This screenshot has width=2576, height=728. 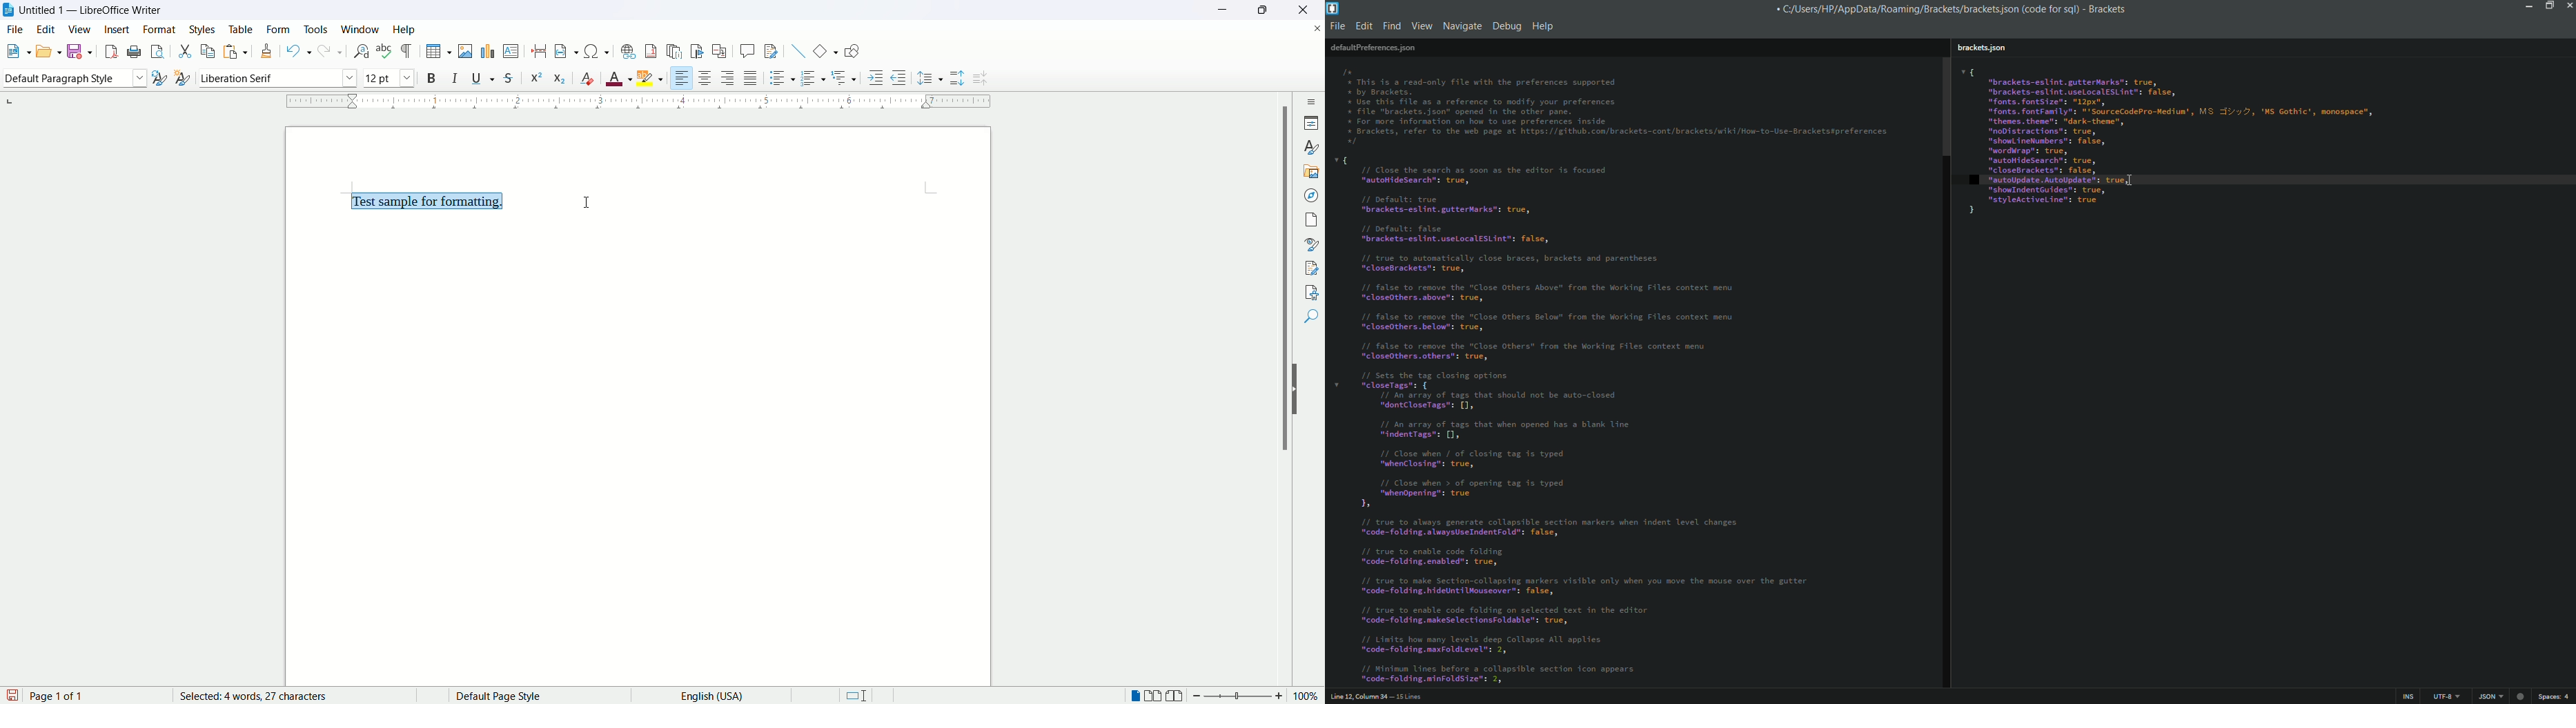 What do you see at coordinates (2259, 145) in the screenshot?
I see `vi
"brackets-eslint. gutterMarks": true,
“brackets-eslint.useLocalESLint": false,
“fonts. fontSize": "12px",
“fonts. fontFamily": "'SourceCodePro-Hediun', MS Tfi/y%, 'MS Gothic’, monospace",
“themes. theme": "dark-thene",
“noDistractions": true,
“showLineNunbers": false,
"wordWrap": true,
“autoHideSearch: true,
“closeBrackets": false,
“autoUpdate. AutoUpdate": true,
“showIndentGuides: true,
“styleActiveLine": true

3` at bounding box center [2259, 145].